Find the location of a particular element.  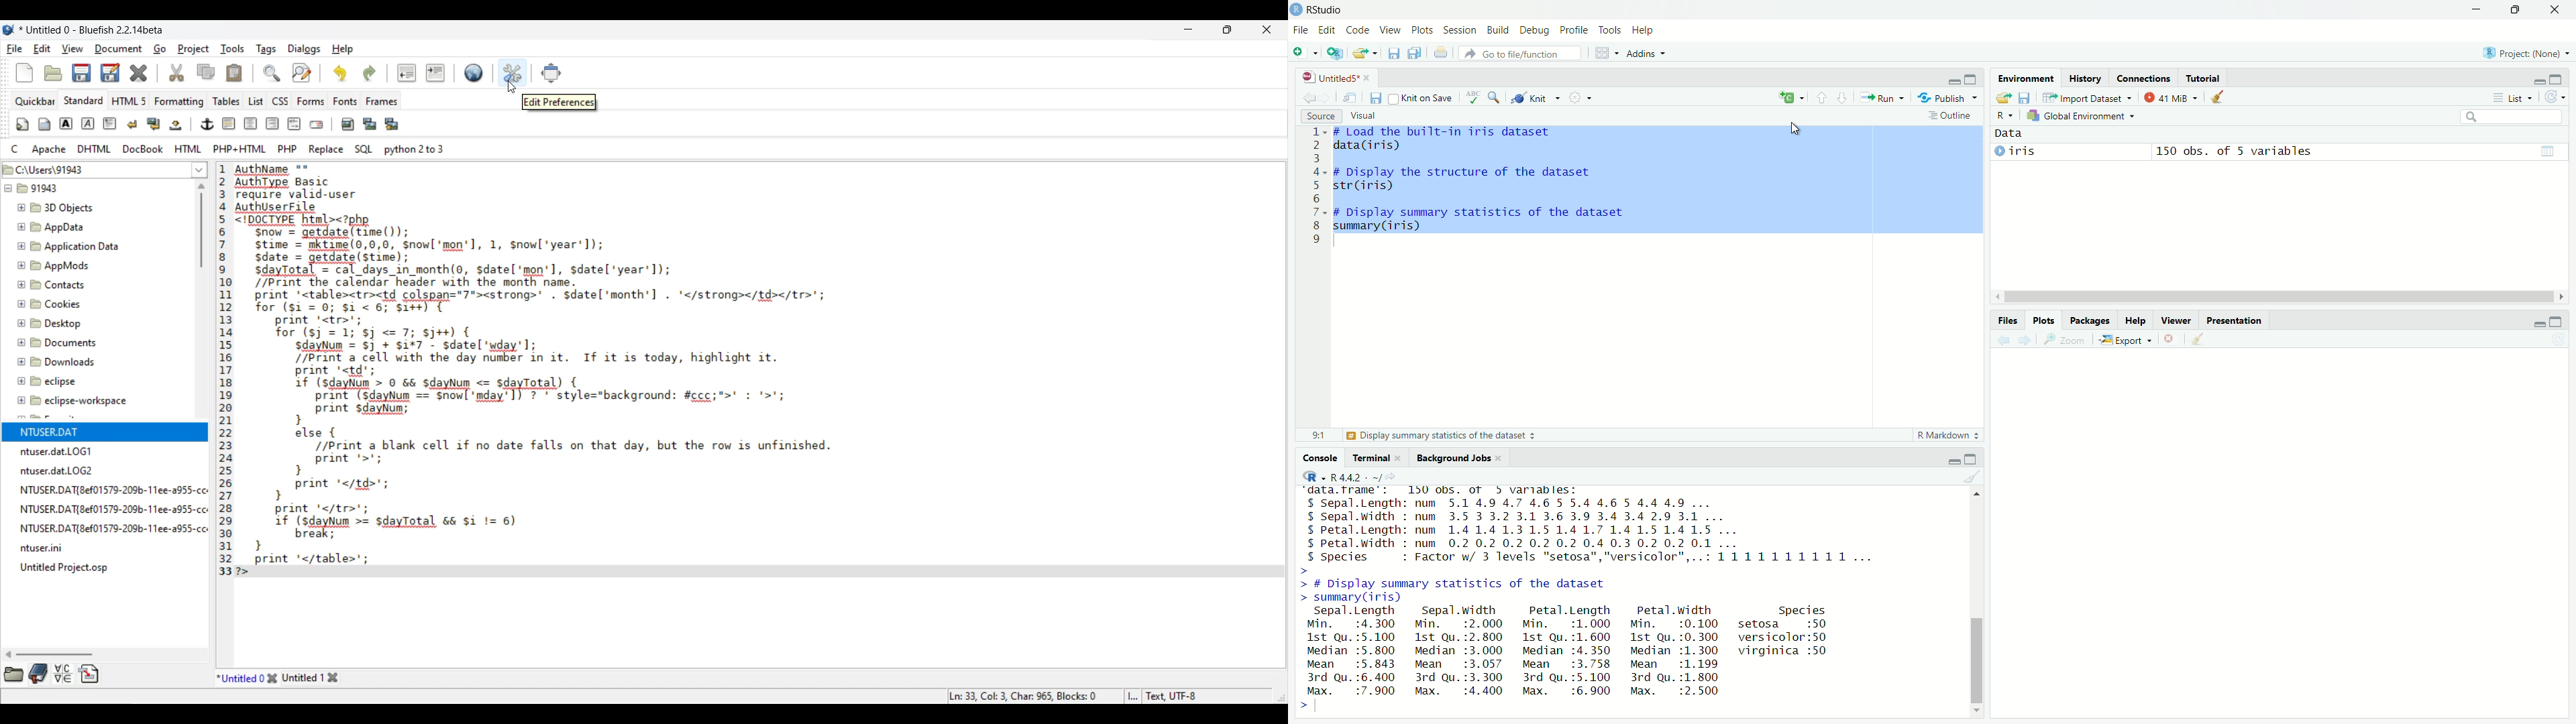

Save current file is located at coordinates (1393, 54).